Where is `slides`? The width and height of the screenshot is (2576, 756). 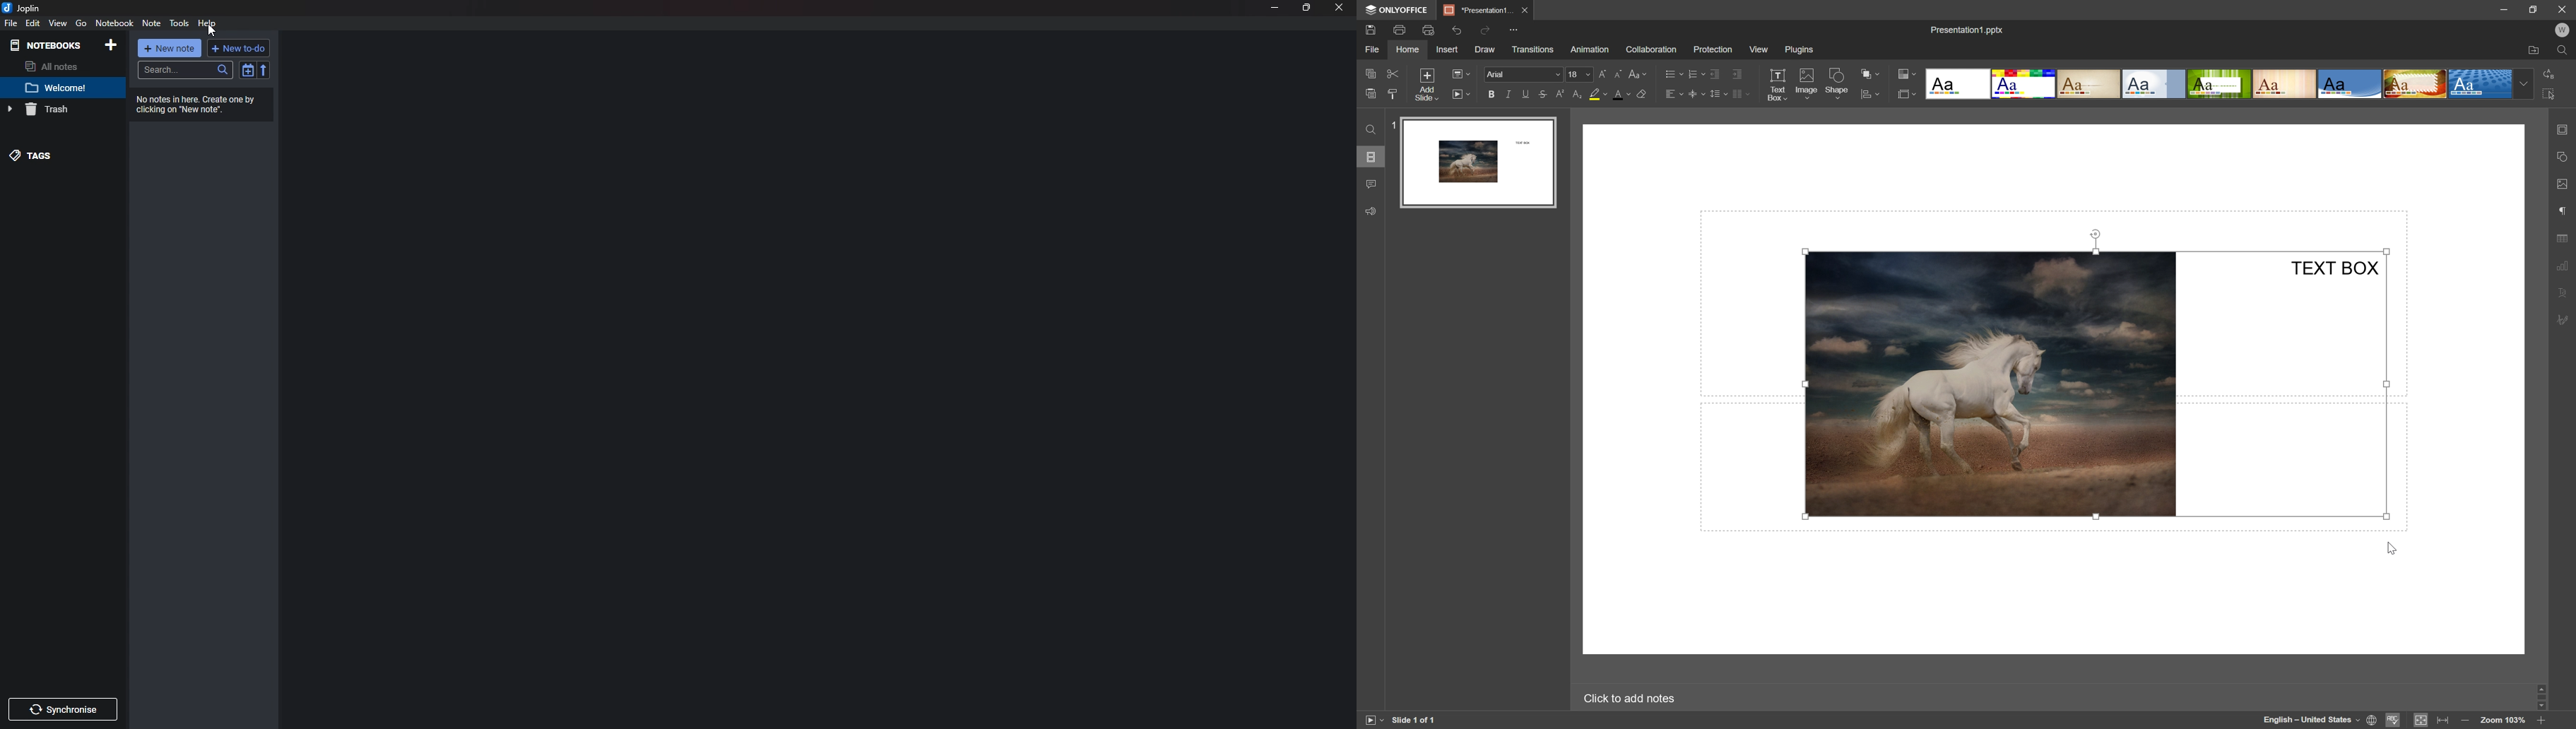 slides is located at coordinates (1372, 158).